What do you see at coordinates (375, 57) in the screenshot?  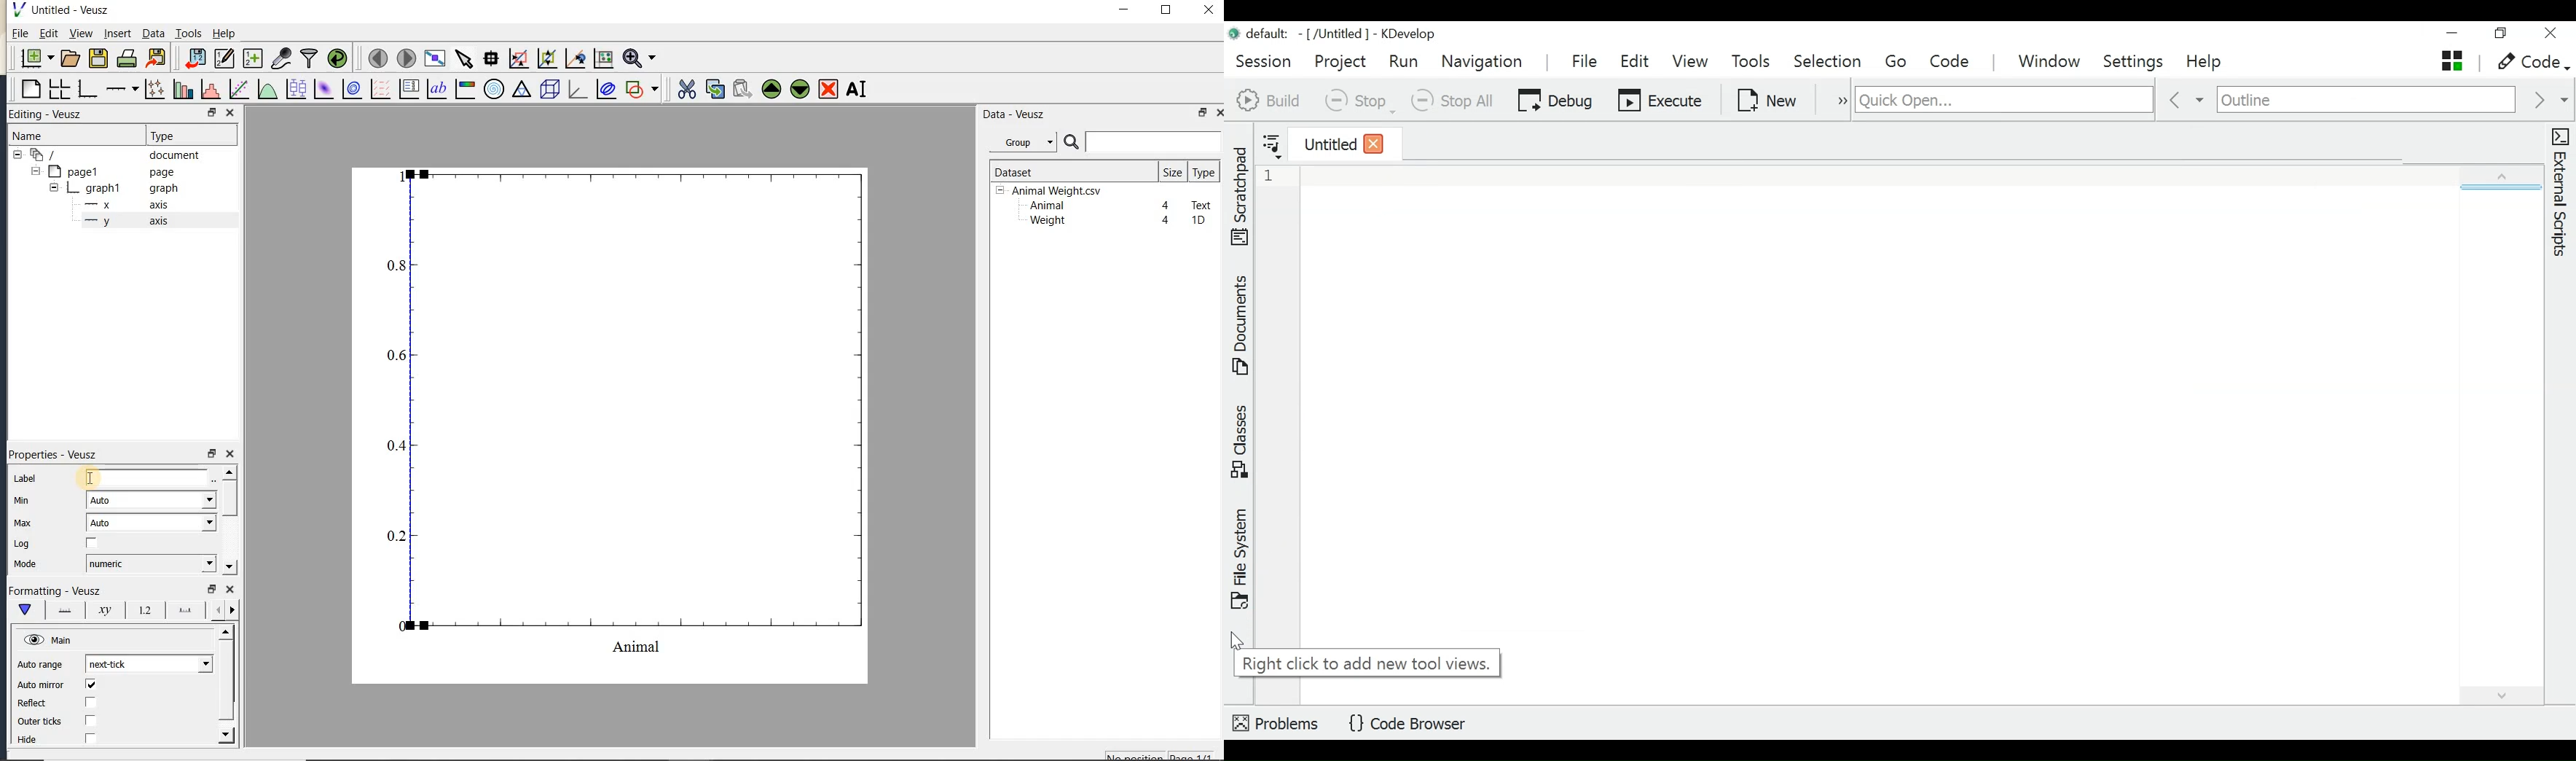 I see `move to the previous page` at bounding box center [375, 57].